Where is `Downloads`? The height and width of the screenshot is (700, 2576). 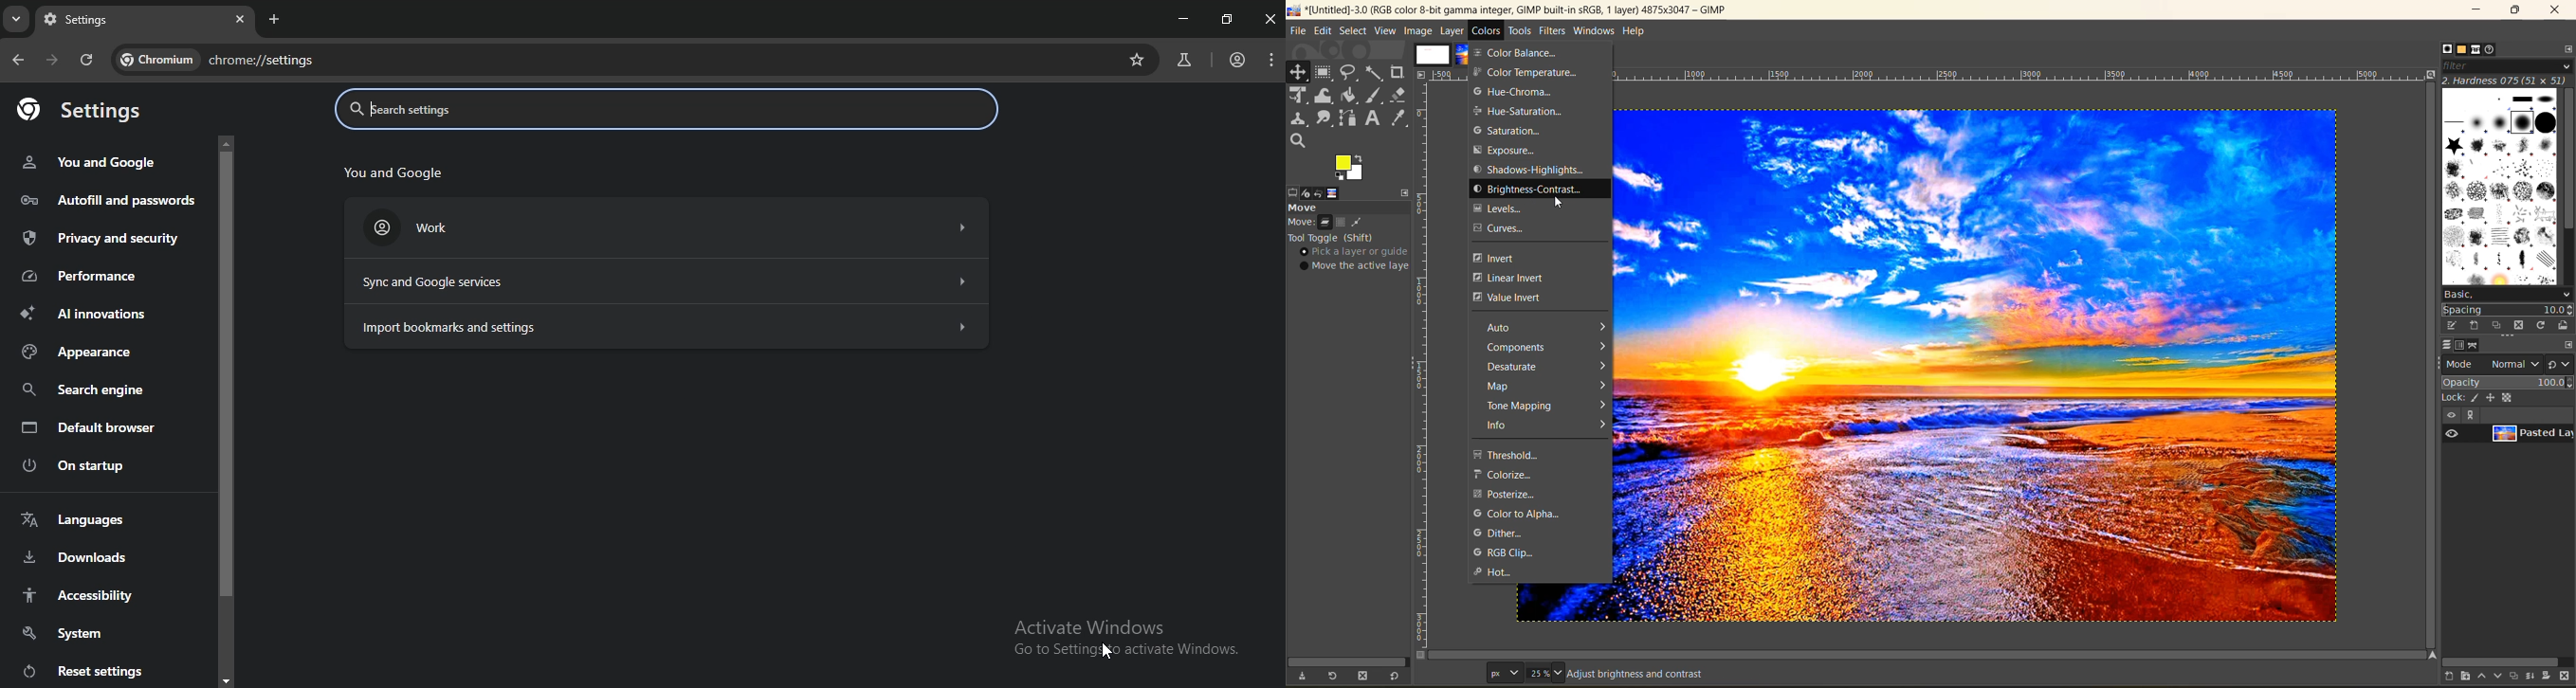 Downloads is located at coordinates (73, 557).